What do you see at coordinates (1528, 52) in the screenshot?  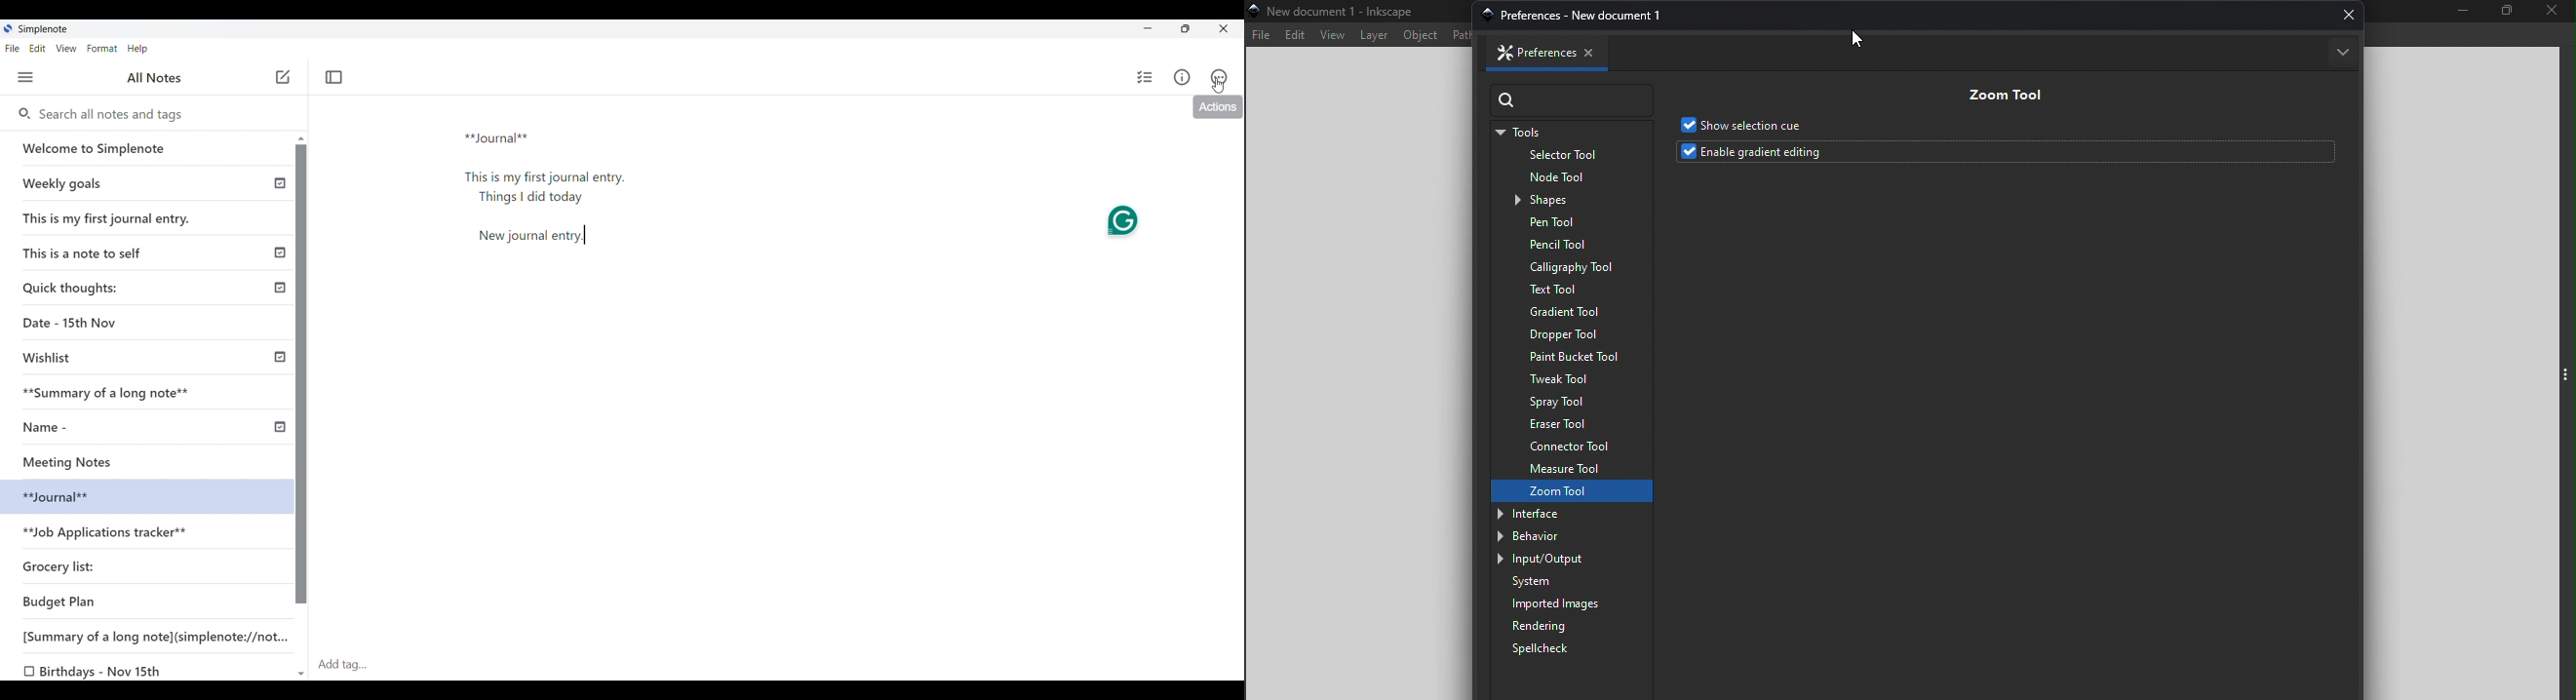 I see `Preferences` at bounding box center [1528, 52].